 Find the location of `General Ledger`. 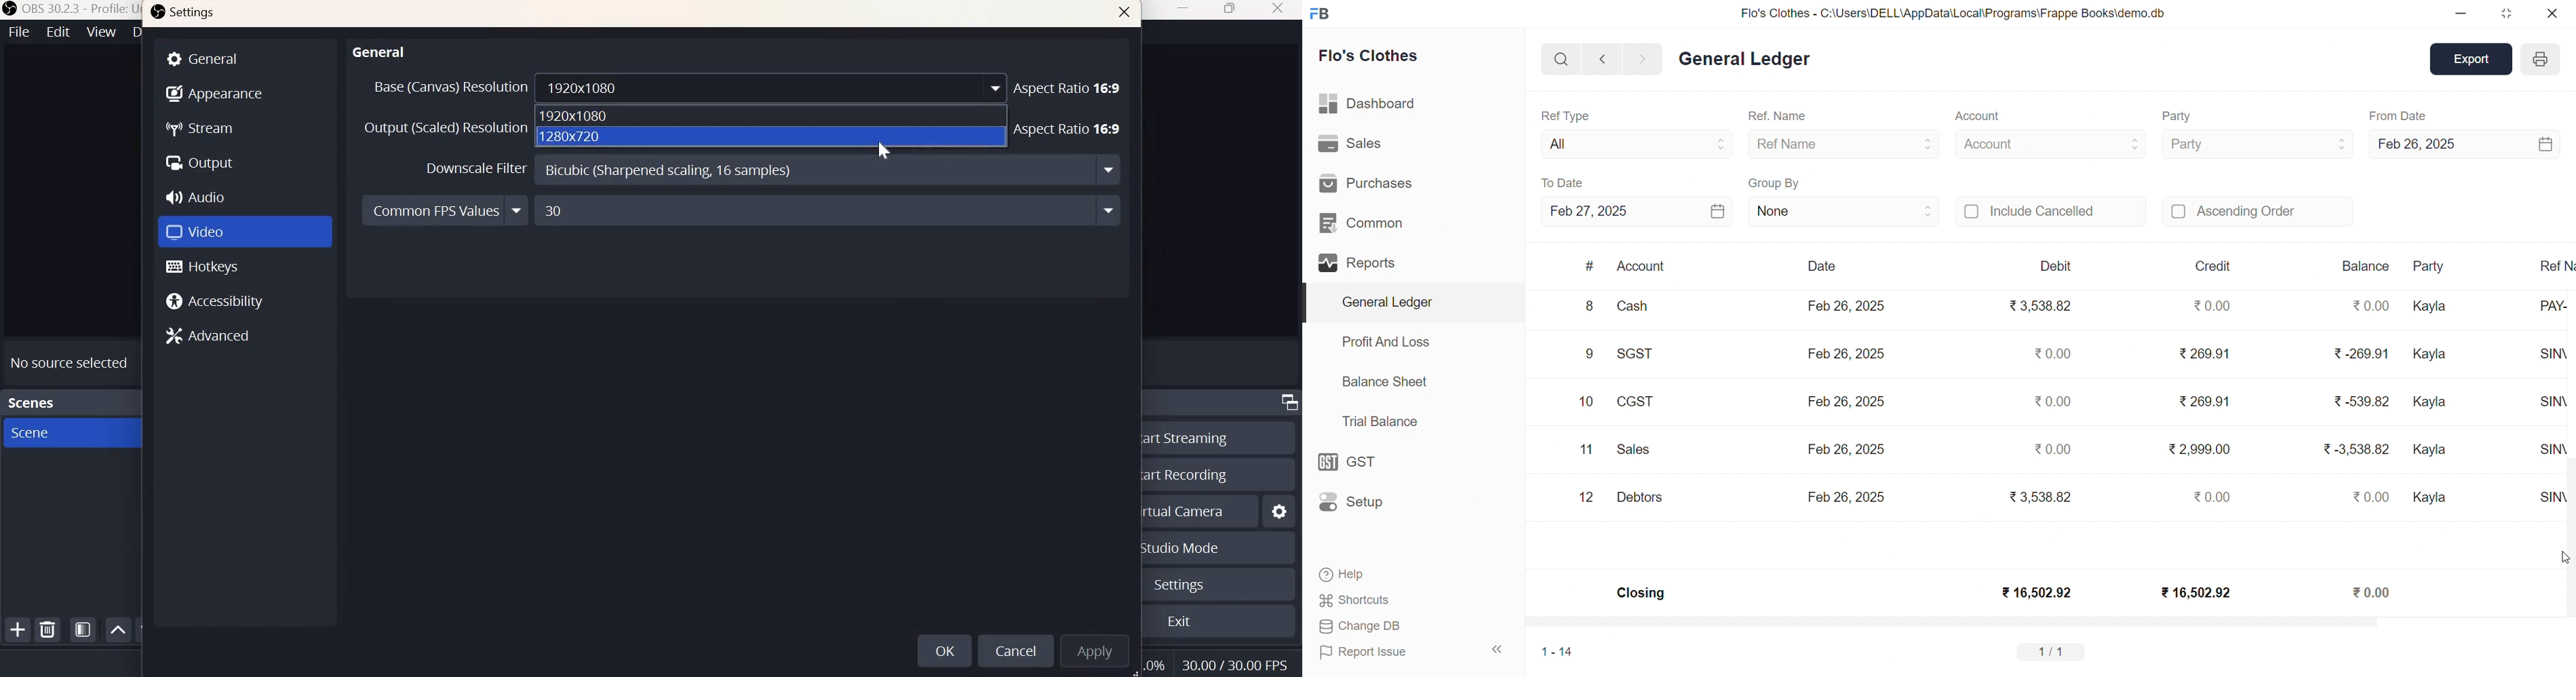

General Ledger is located at coordinates (1744, 60).